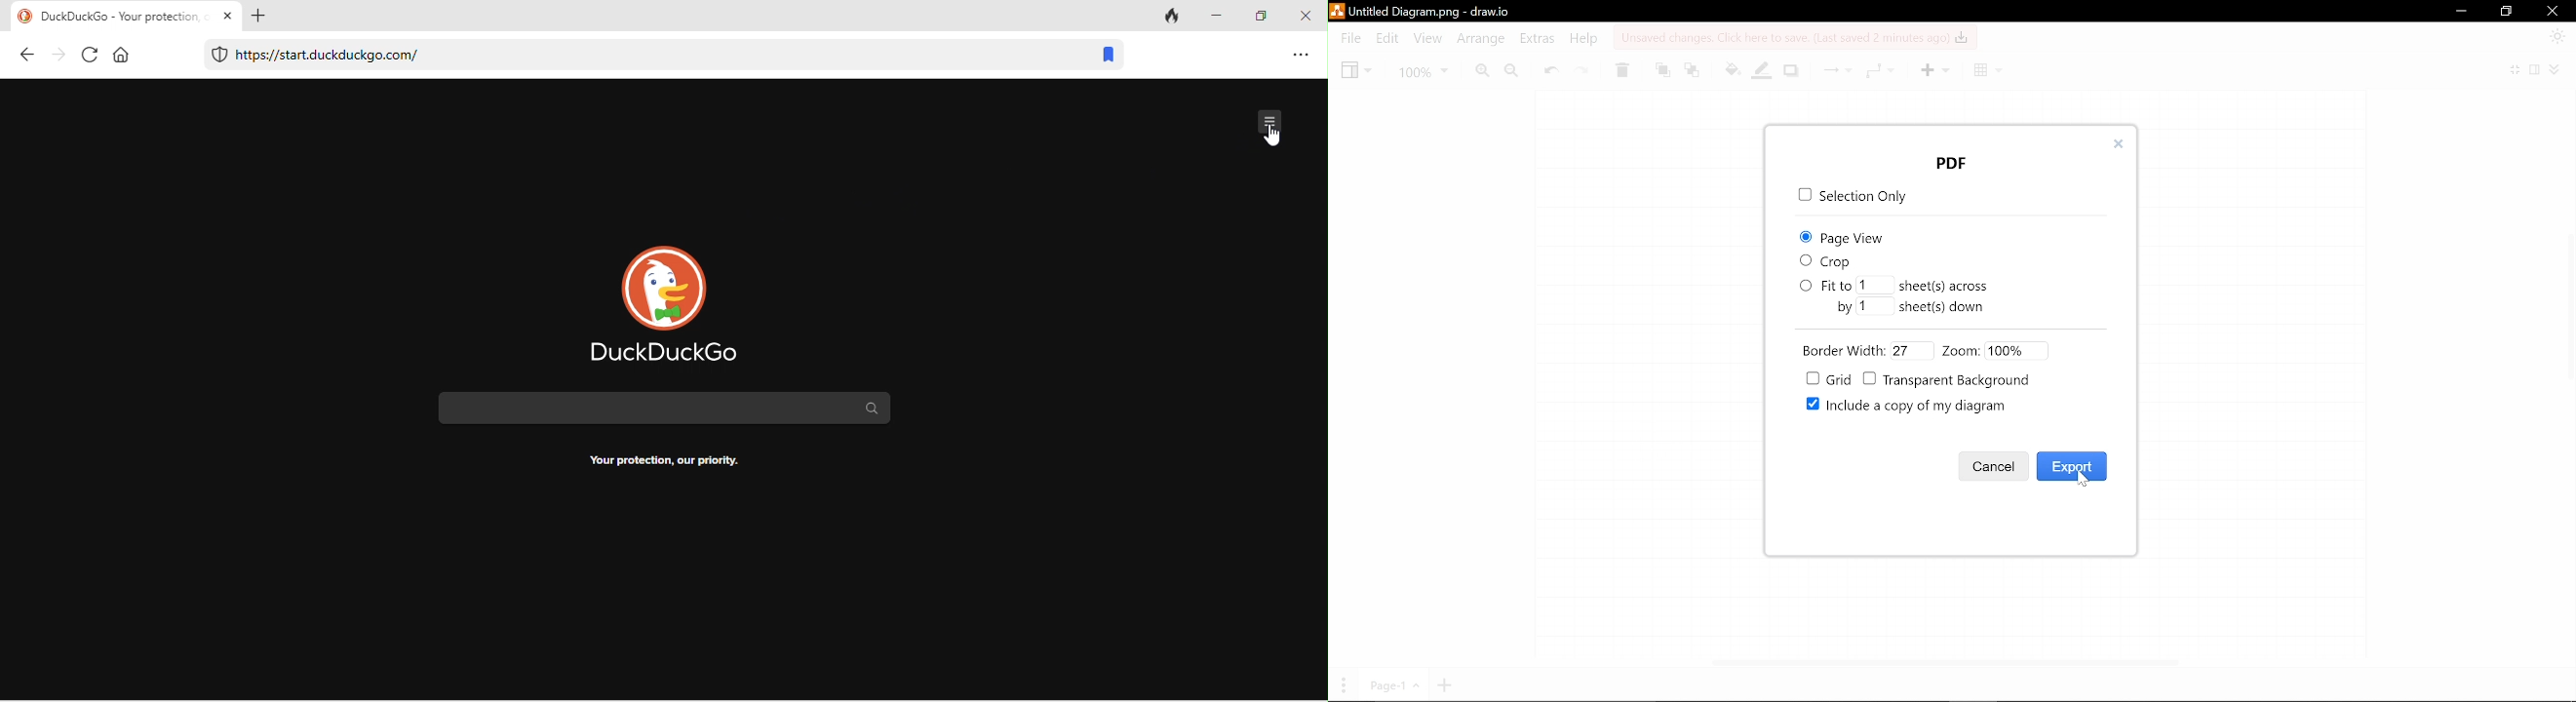 The height and width of the screenshot is (728, 2576). I want to click on Close, so click(2554, 12).